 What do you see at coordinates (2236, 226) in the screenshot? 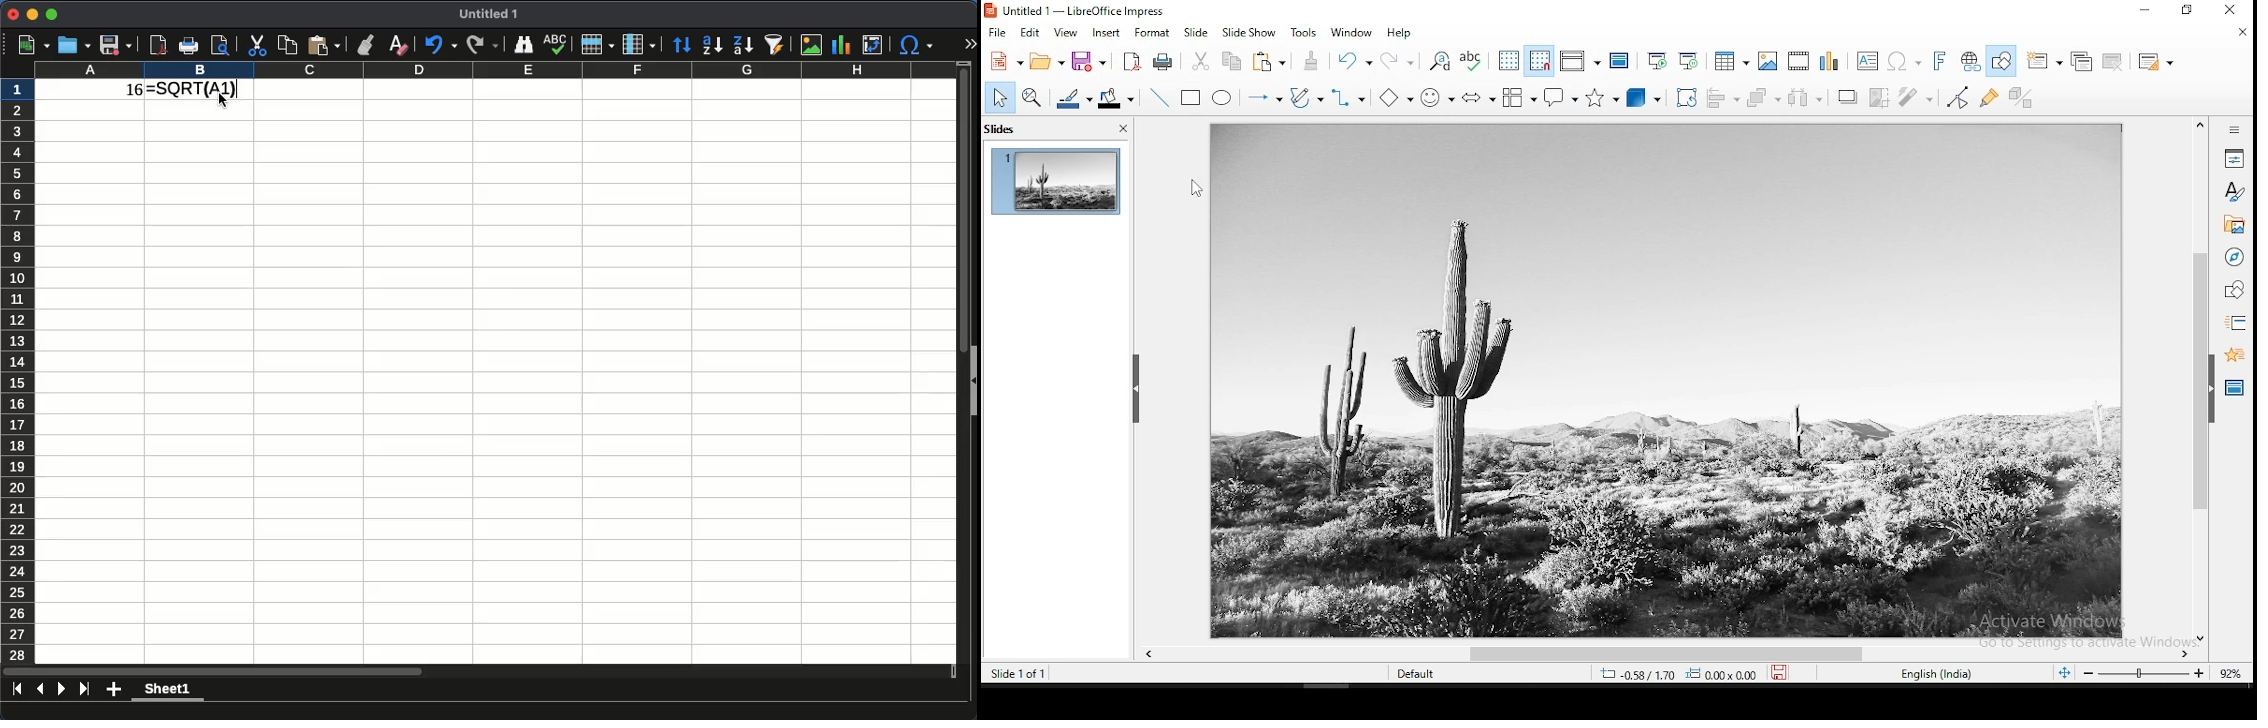
I see `gallery` at bounding box center [2236, 226].